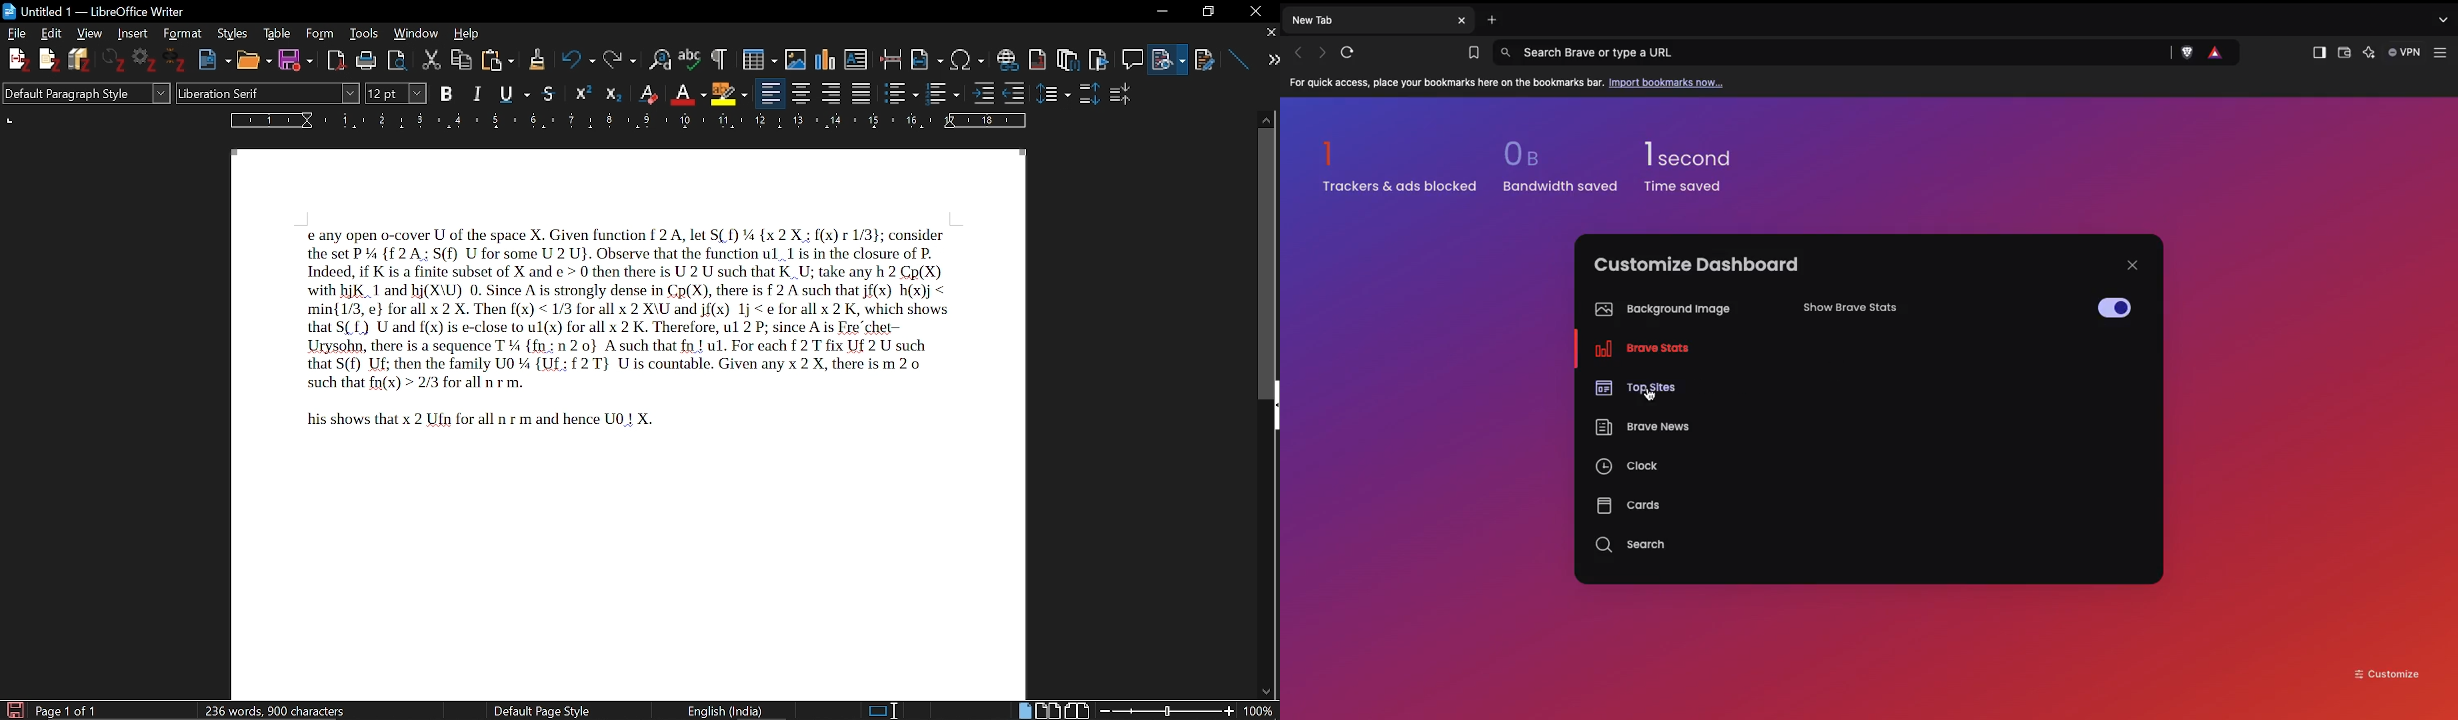 The width and height of the screenshot is (2464, 728). Describe the element at coordinates (613, 93) in the screenshot. I see `` at that location.